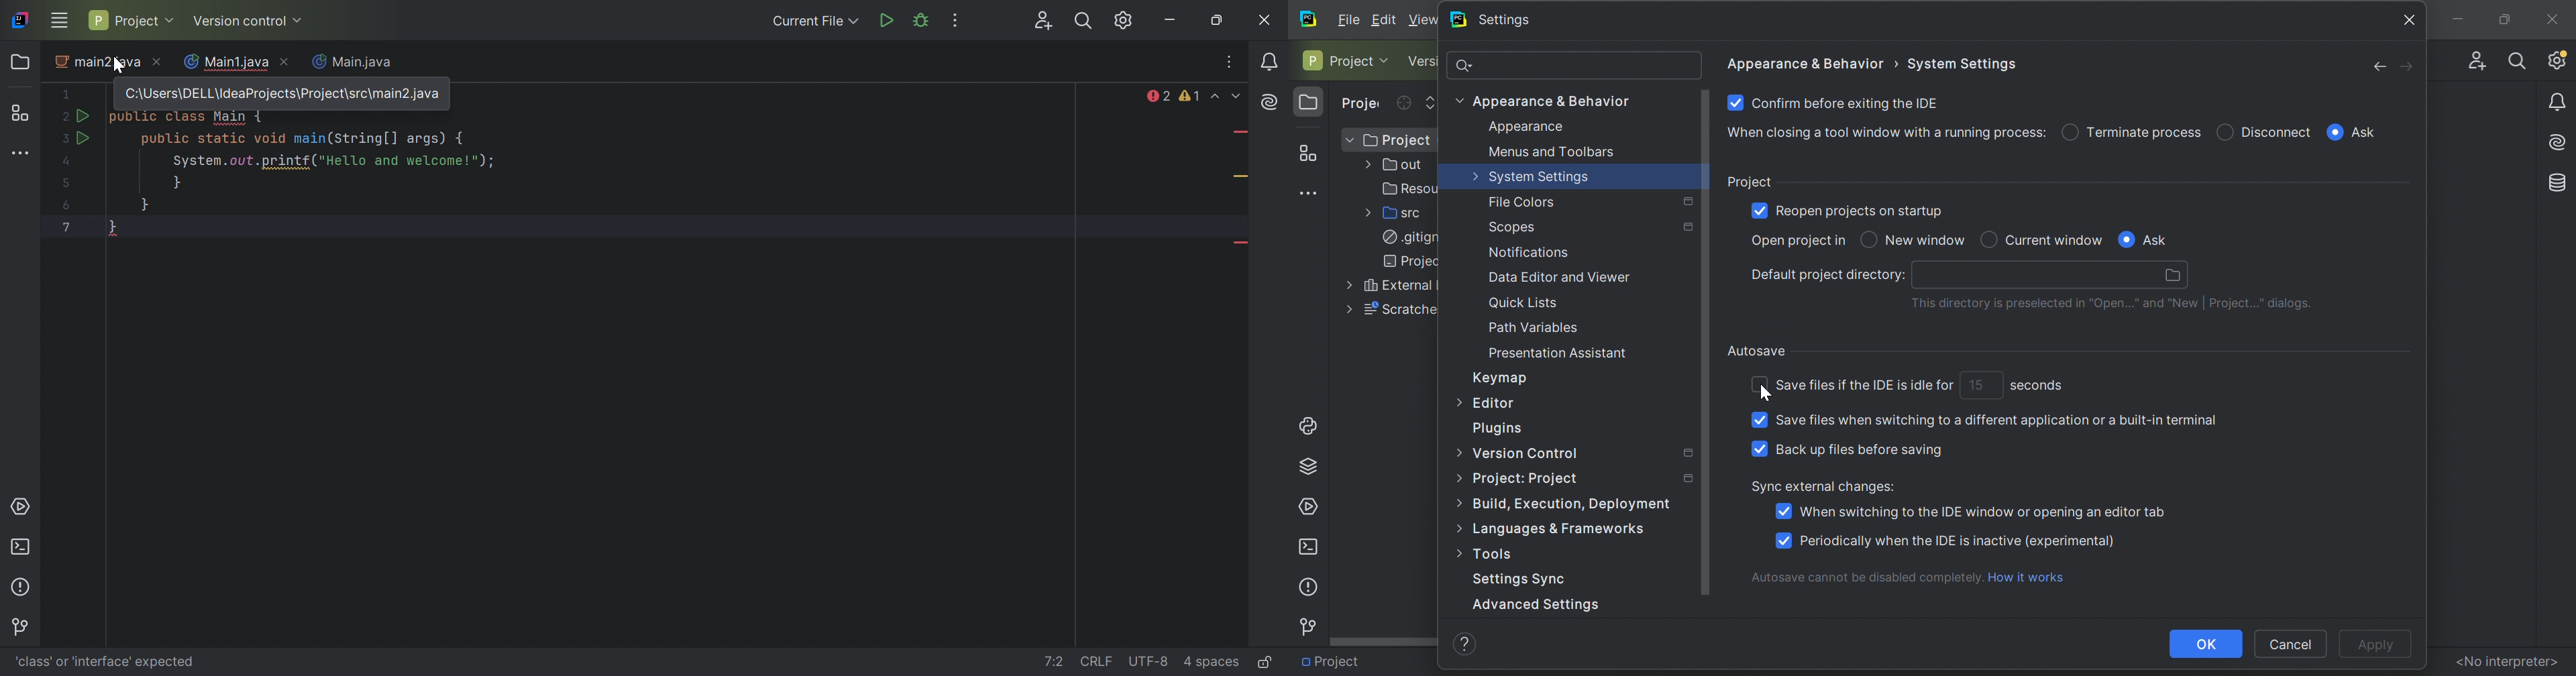  I want to click on indent: 4 spaces, so click(1214, 663).